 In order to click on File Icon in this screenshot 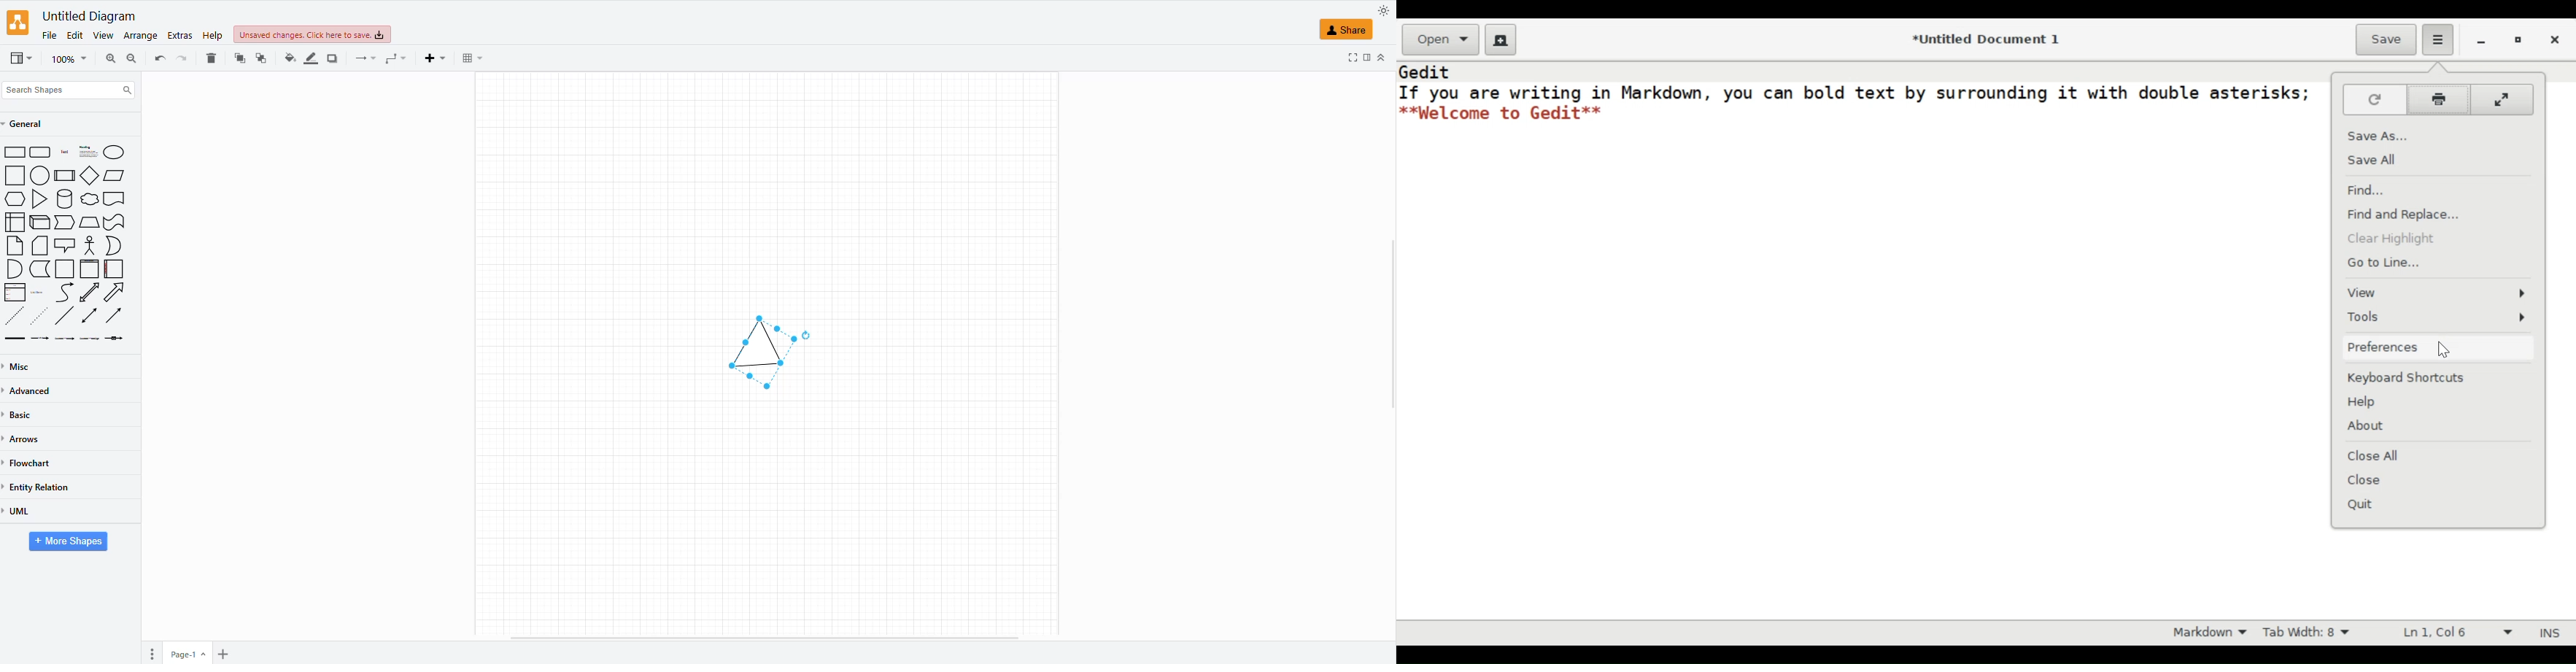, I will do `click(40, 246)`.